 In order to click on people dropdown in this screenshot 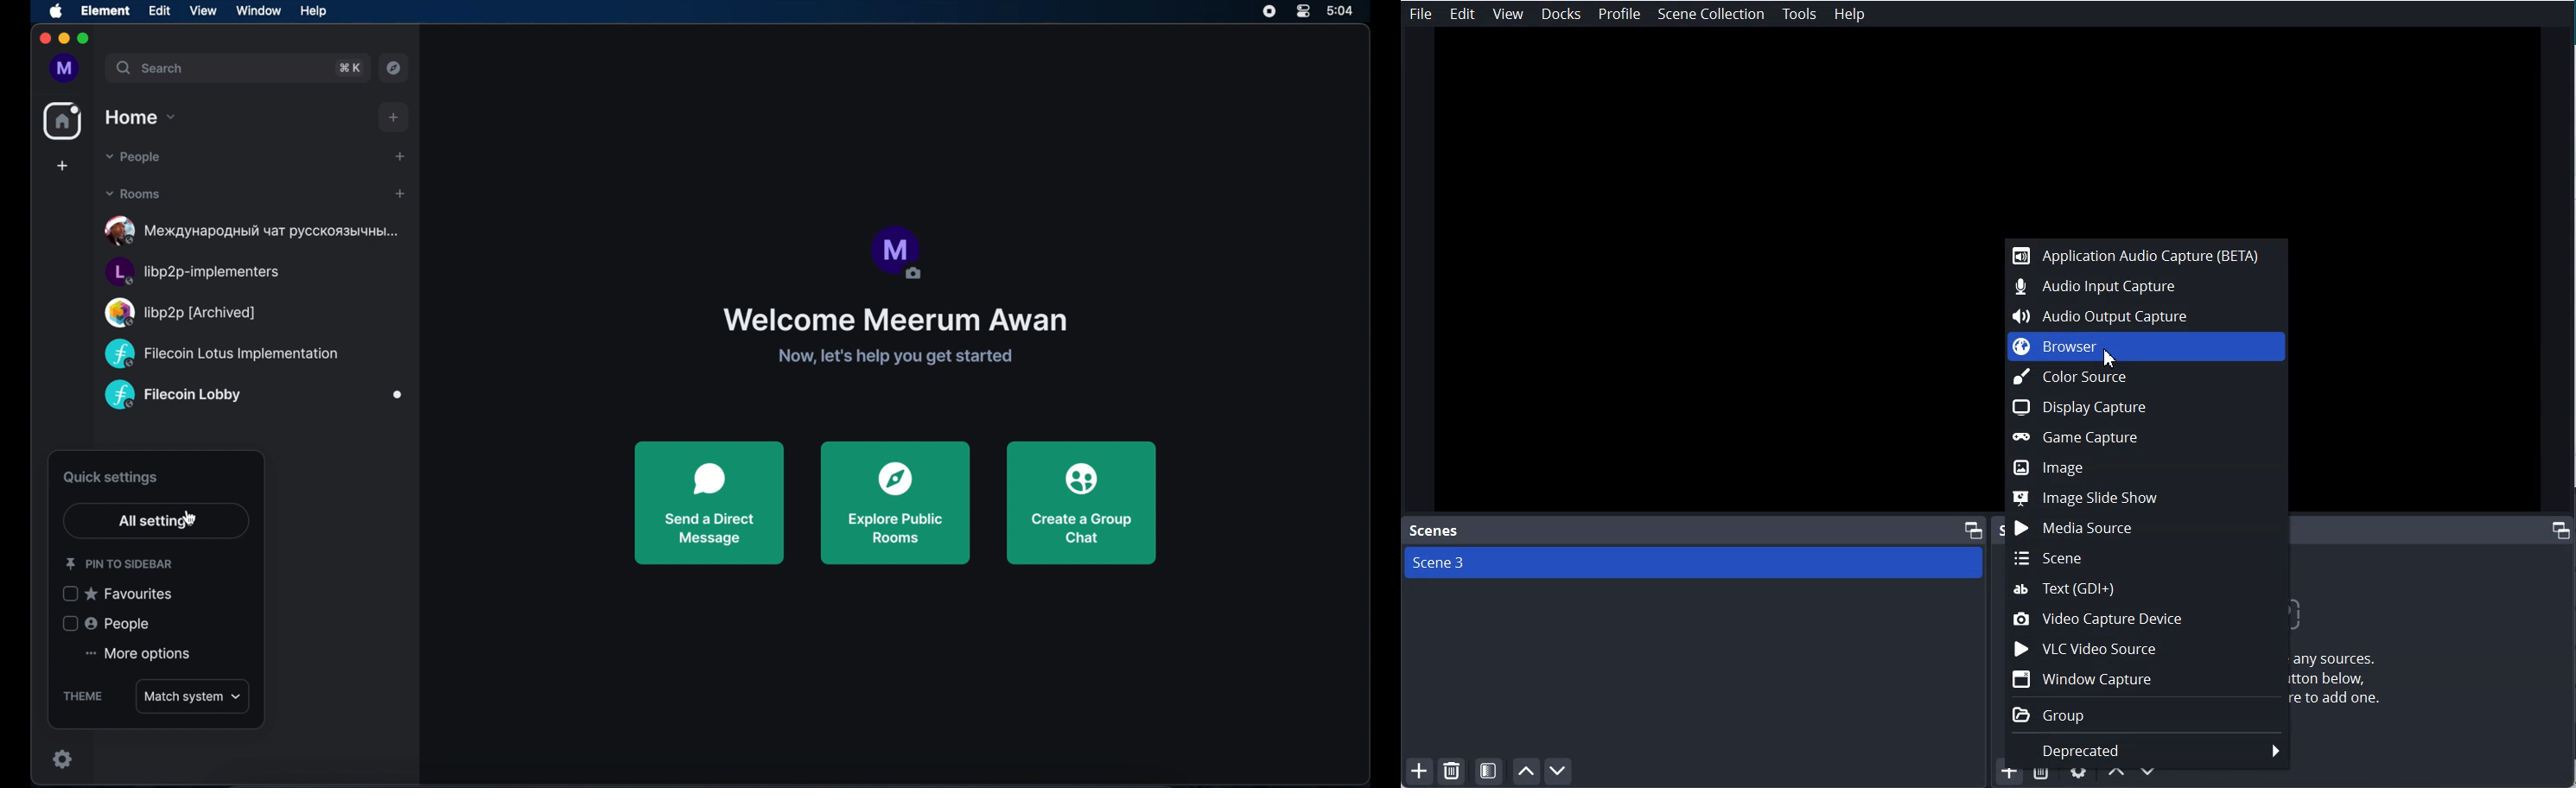, I will do `click(132, 158)`.